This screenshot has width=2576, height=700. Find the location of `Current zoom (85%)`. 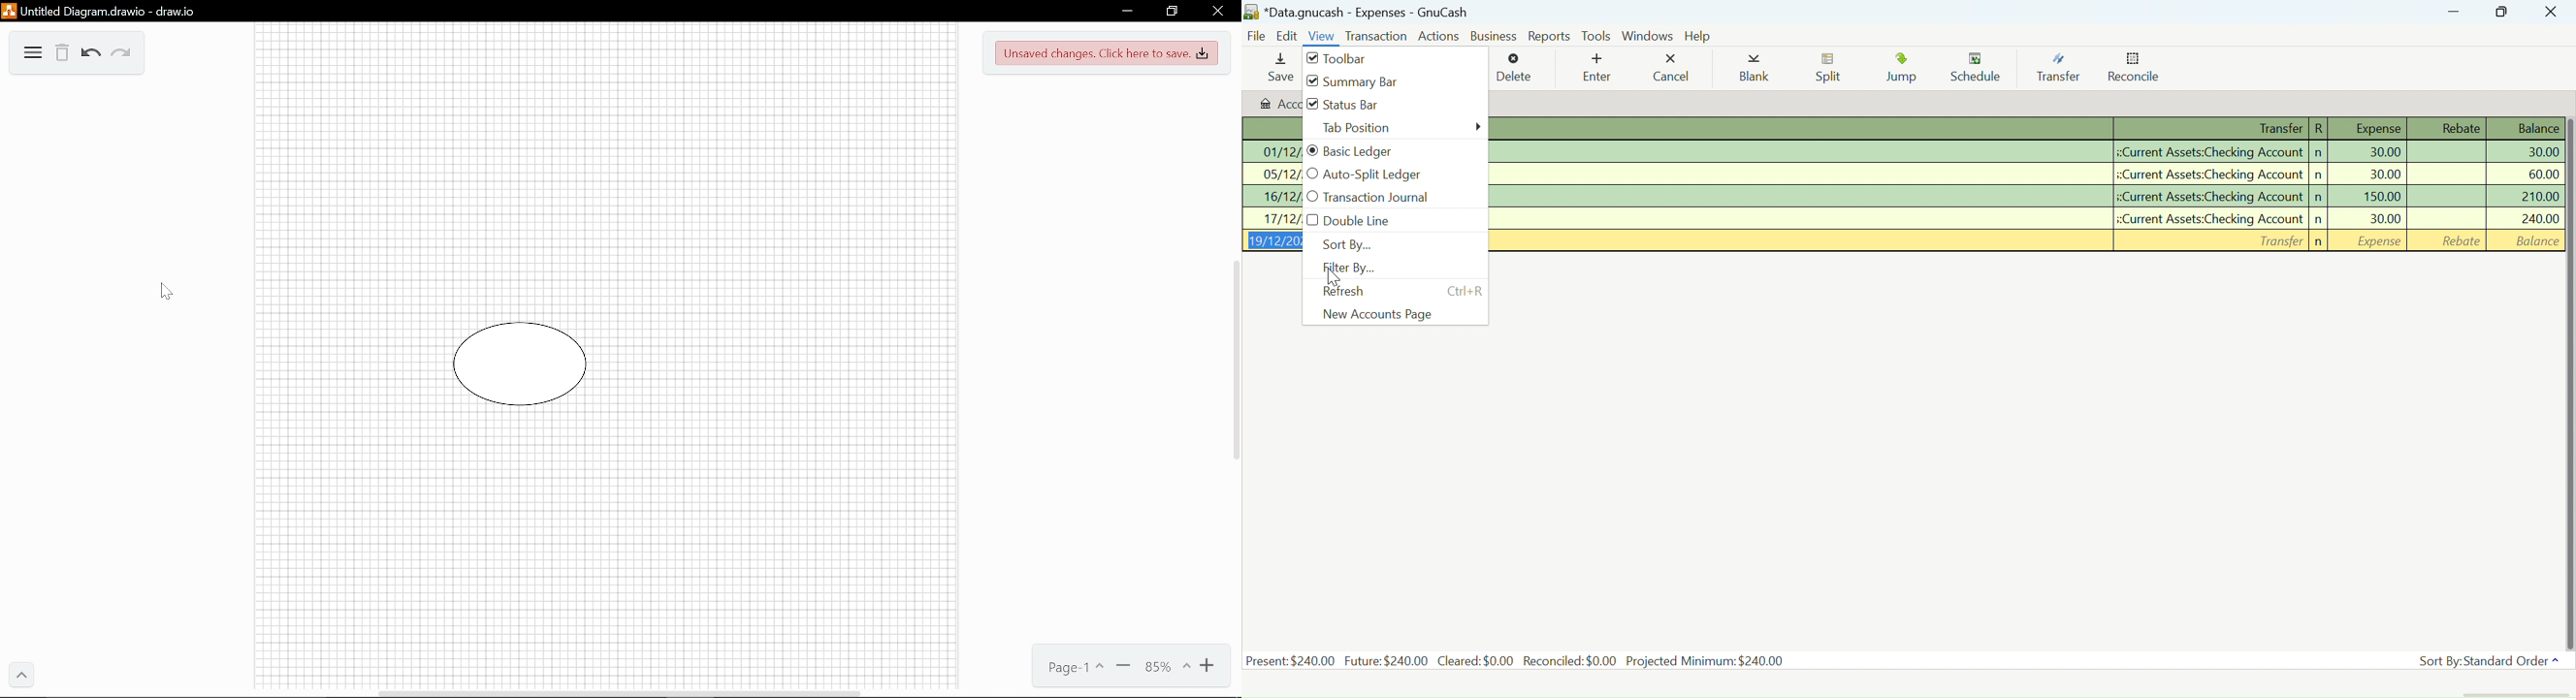

Current zoom (85%) is located at coordinates (1167, 669).